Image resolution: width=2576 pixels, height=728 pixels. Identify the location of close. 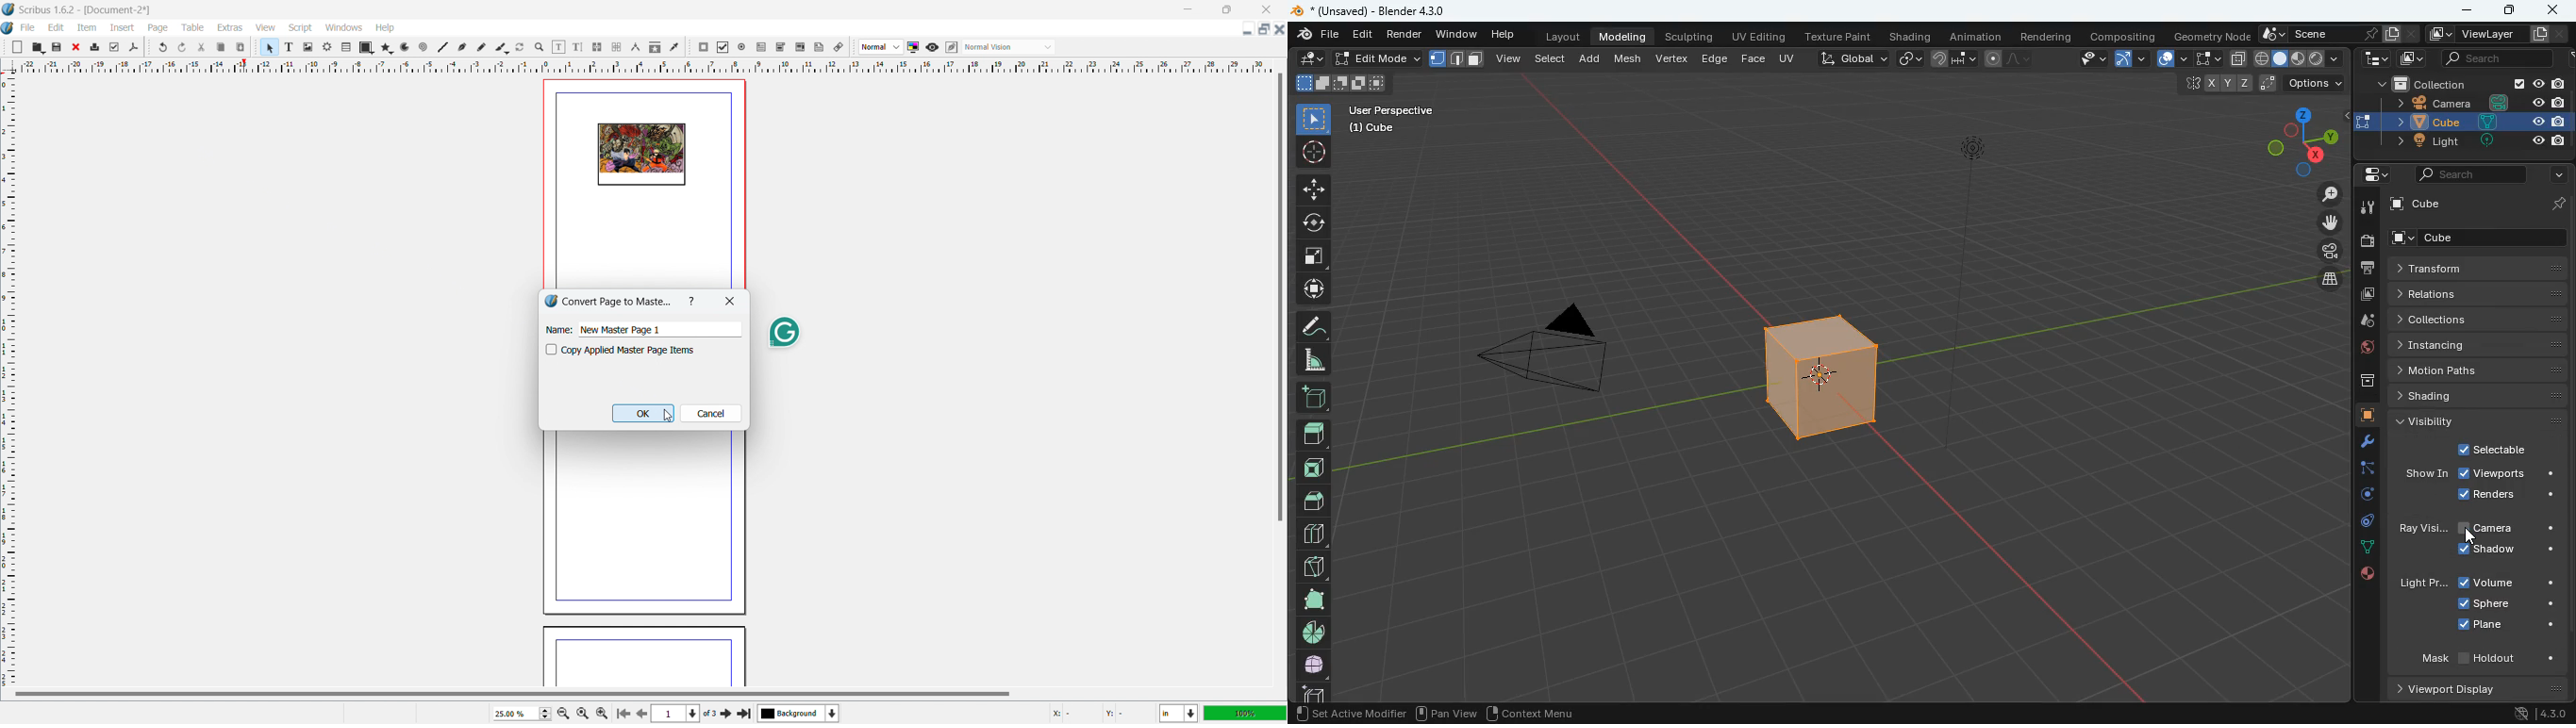
(731, 300).